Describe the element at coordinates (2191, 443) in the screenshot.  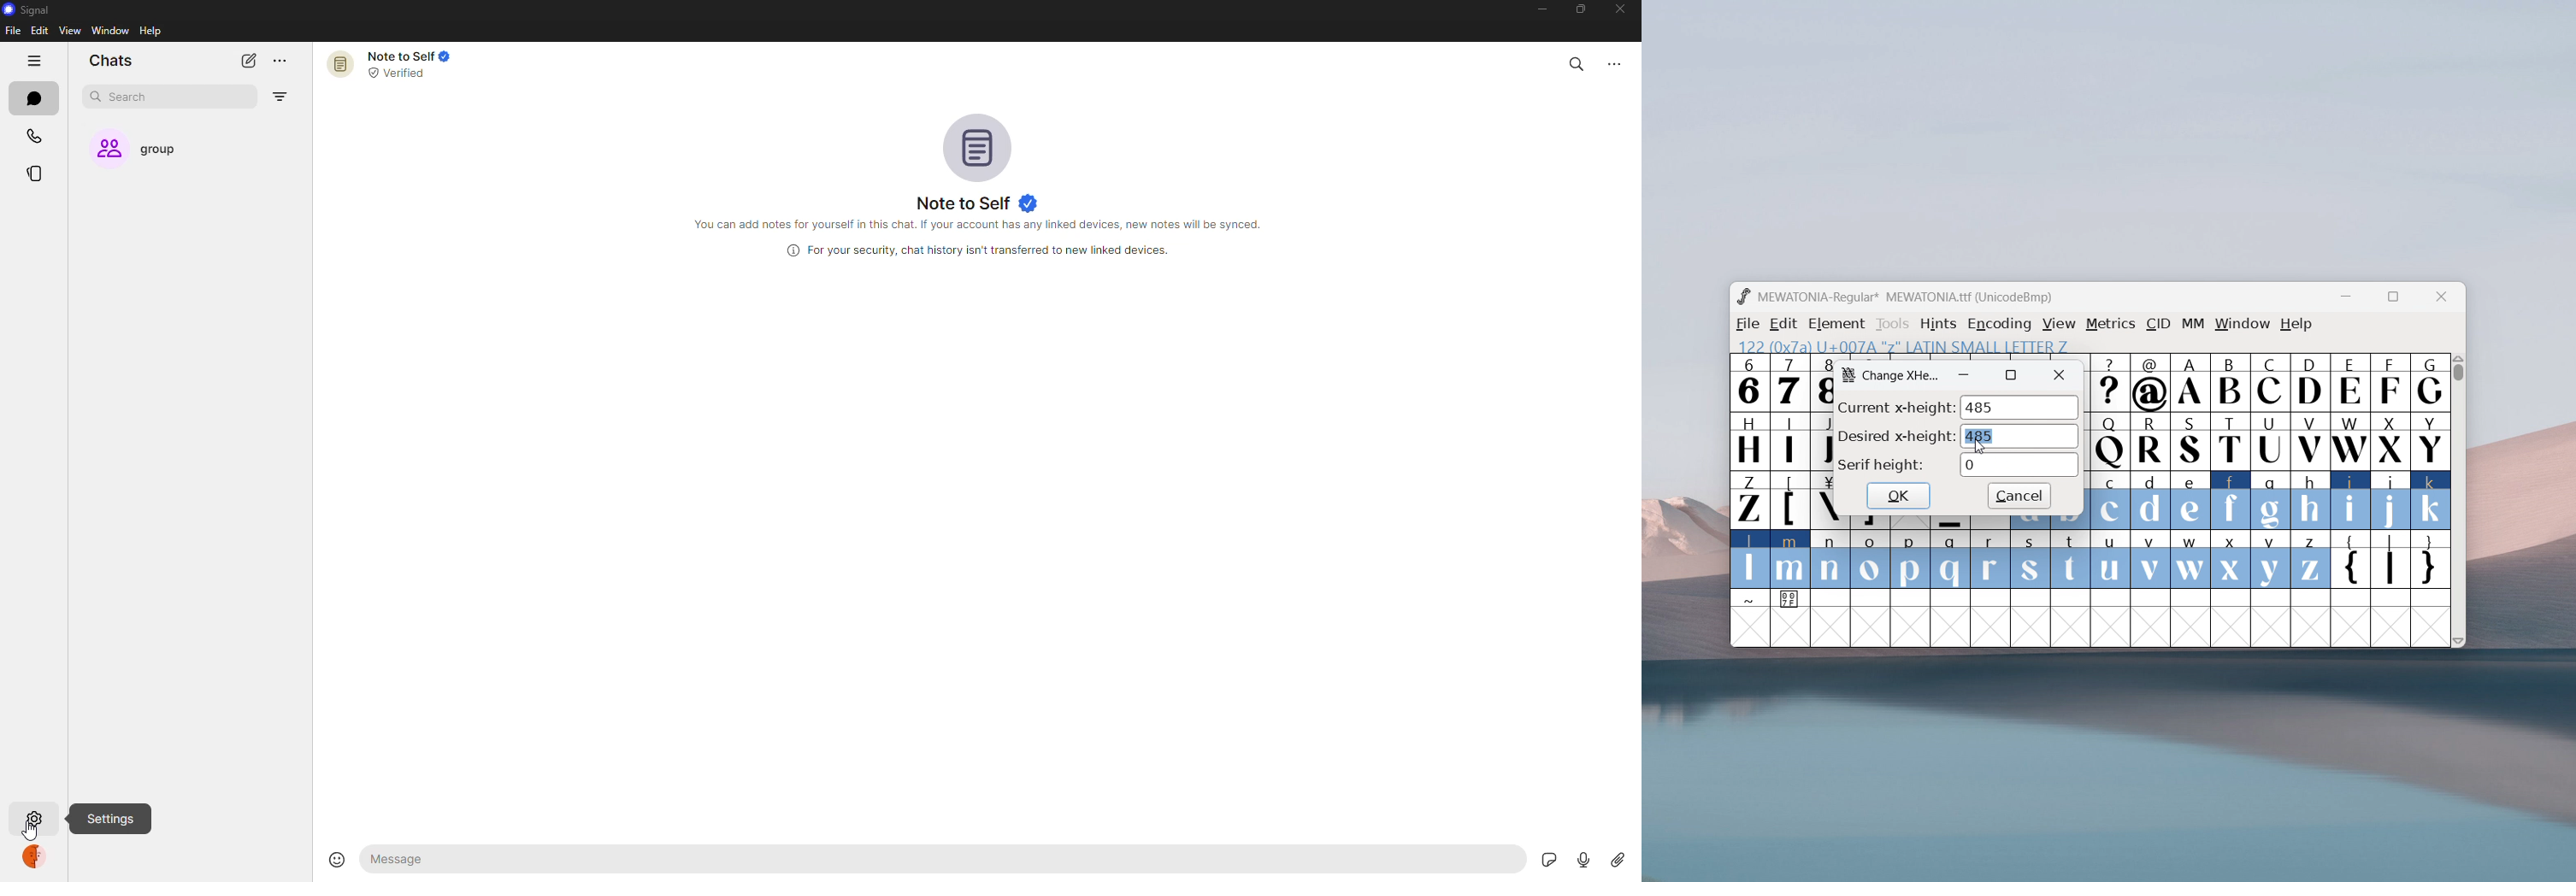
I see `S` at that location.